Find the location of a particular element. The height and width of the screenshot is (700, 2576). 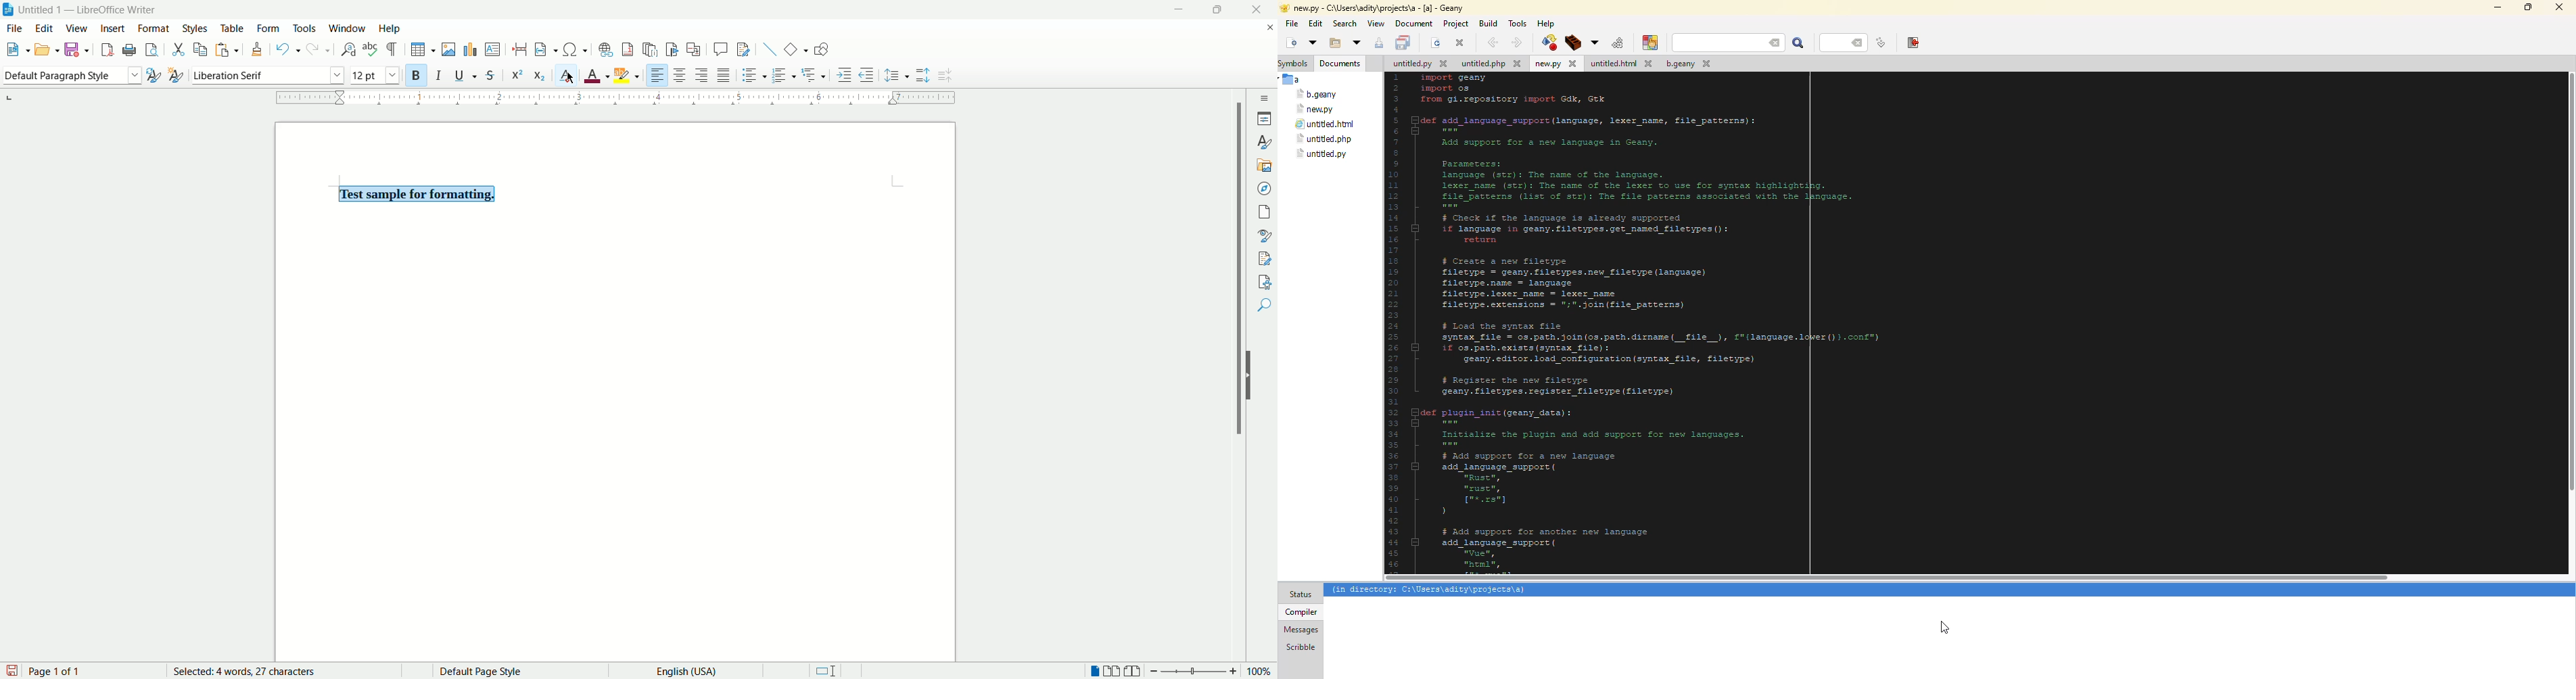

clear formatting is located at coordinates (569, 76).